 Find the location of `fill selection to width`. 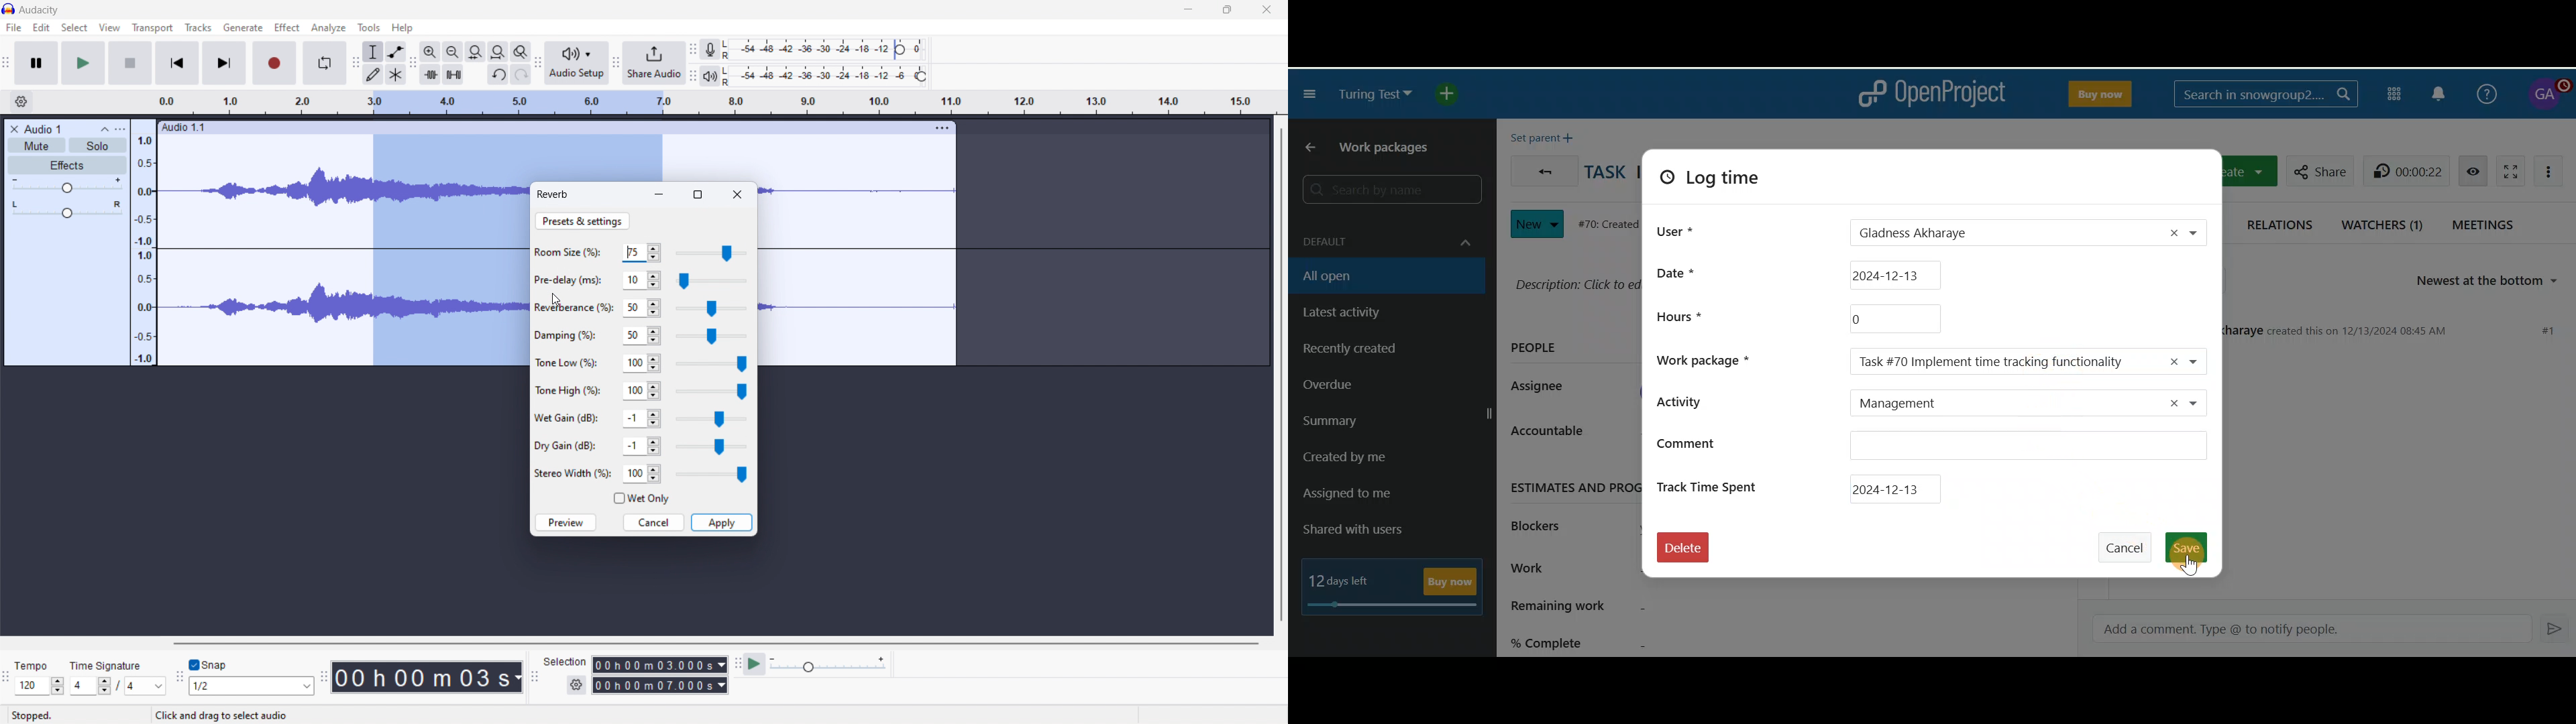

fill selection to width is located at coordinates (476, 51).